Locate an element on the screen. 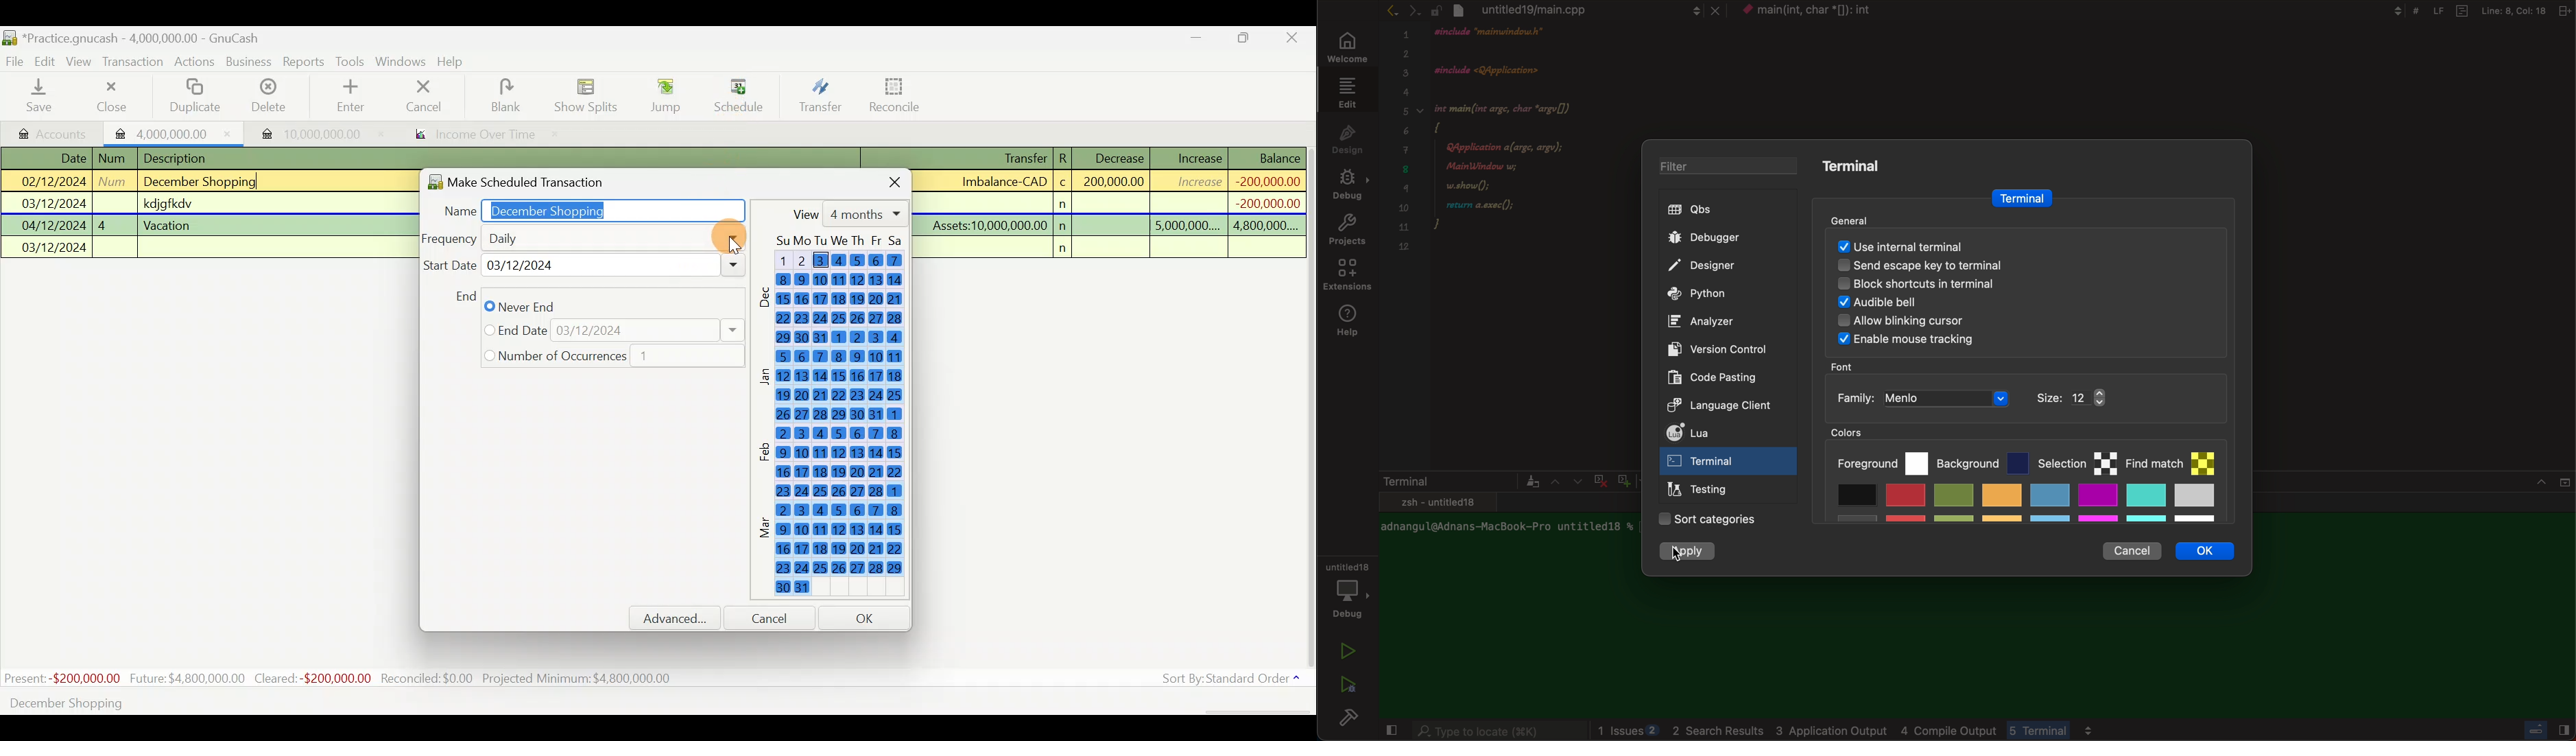 This screenshot has height=756, width=2576. Reconcile is located at coordinates (900, 94).